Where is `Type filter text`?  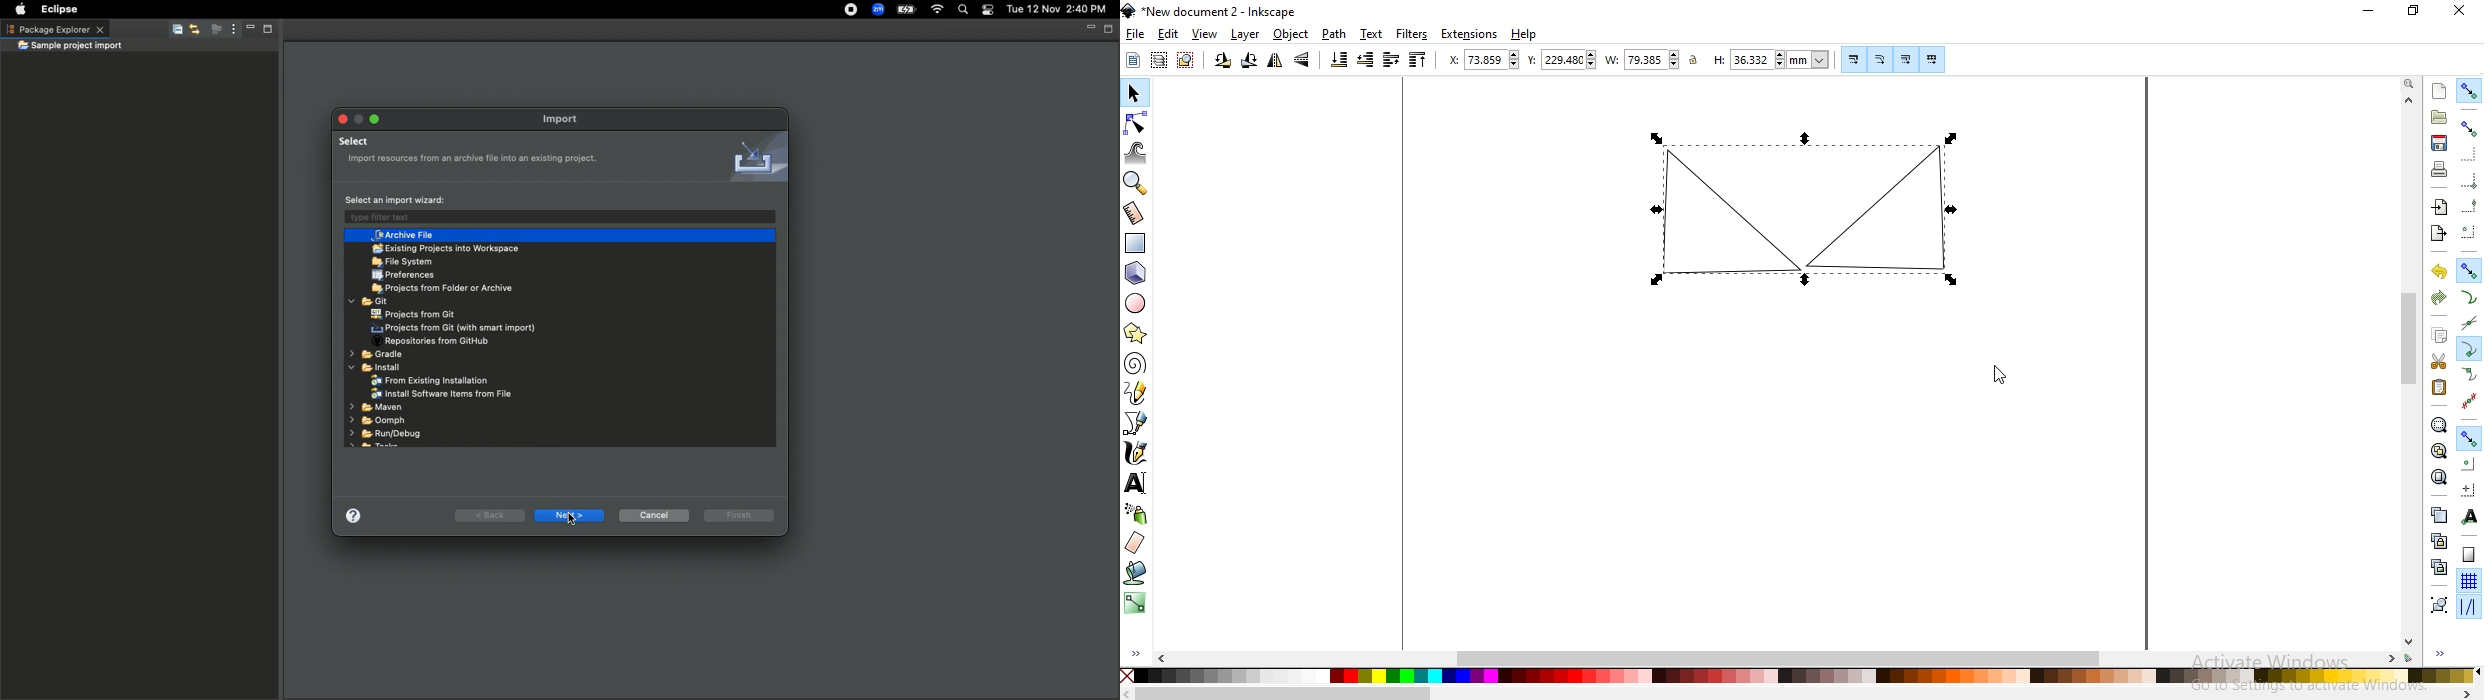 Type filter text is located at coordinates (469, 218).